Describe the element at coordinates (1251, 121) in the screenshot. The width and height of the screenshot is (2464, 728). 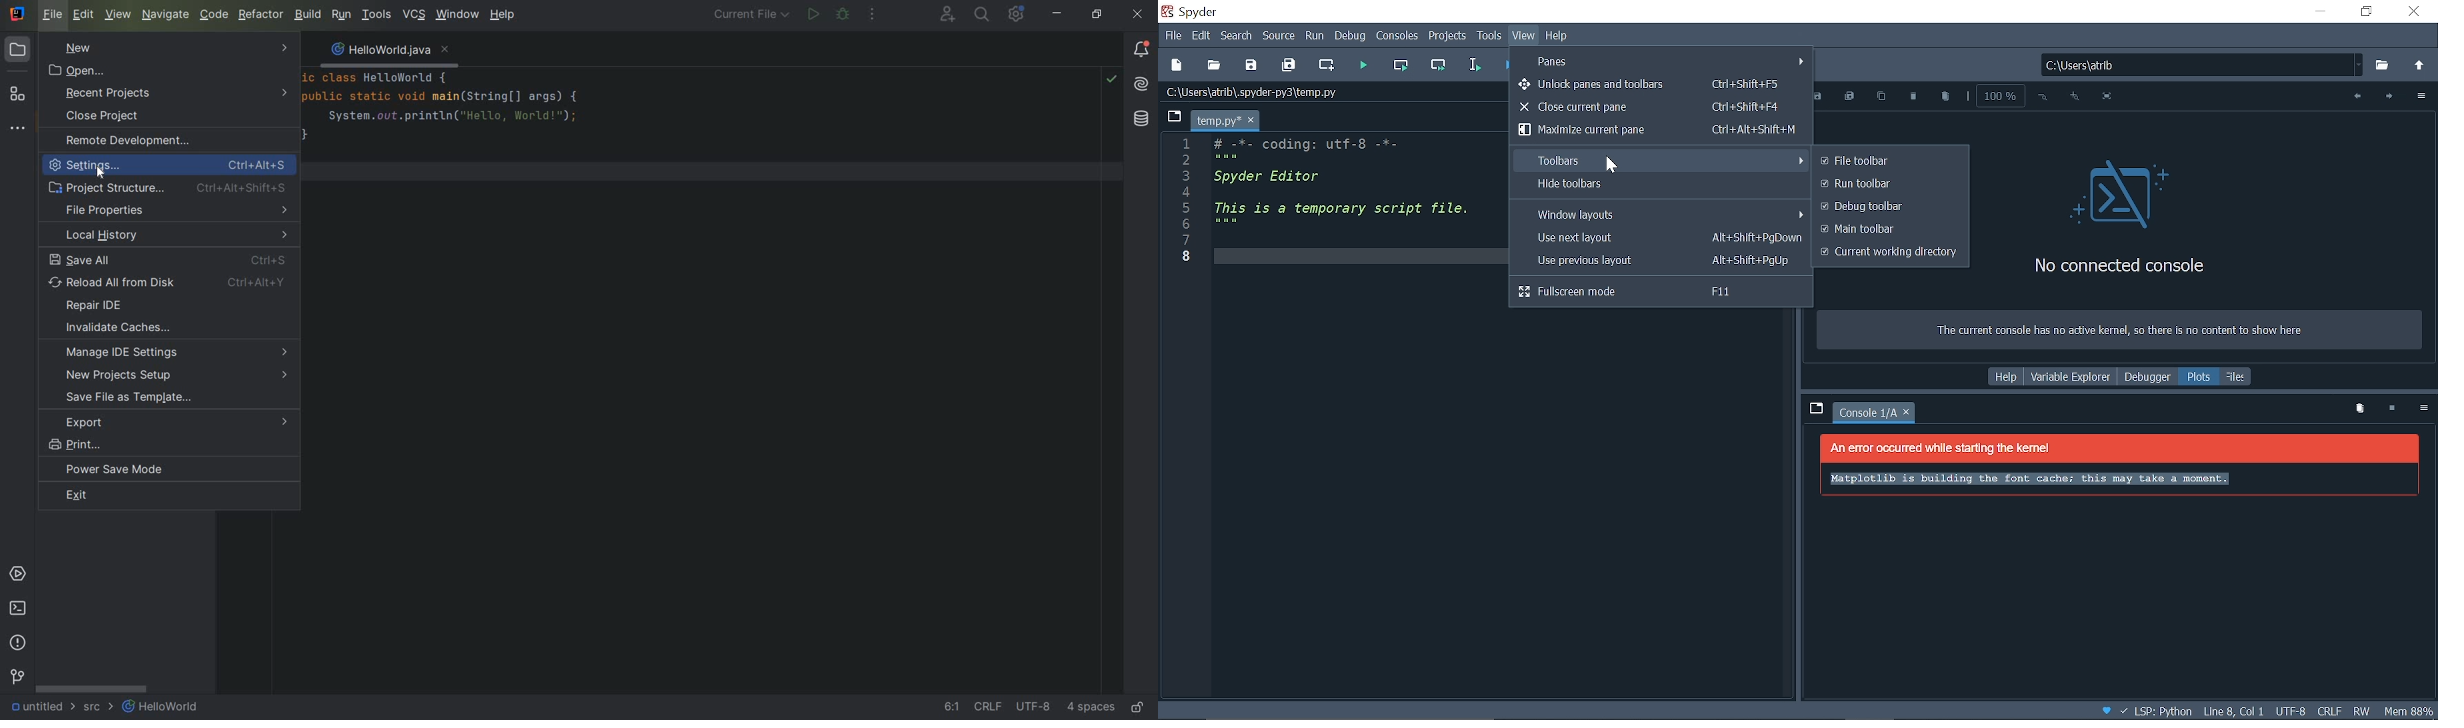
I see `Close current tab` at that location.